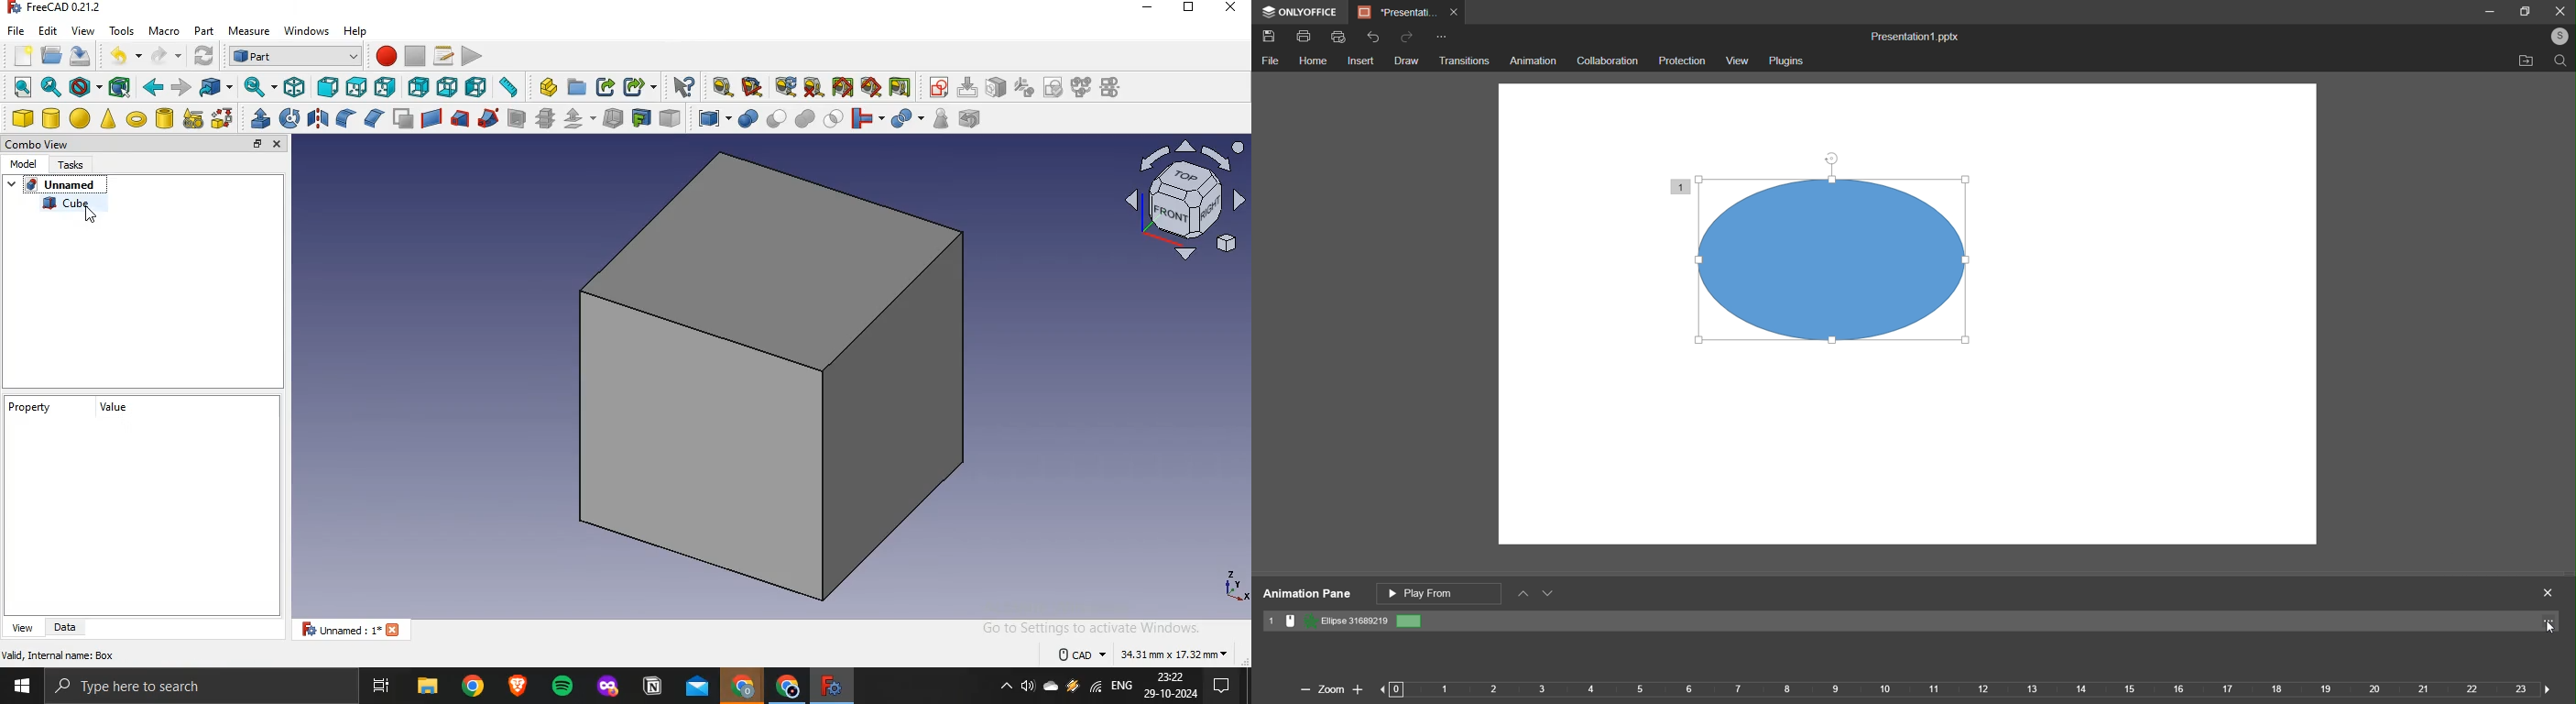 This screenshot has height=728, width=2576. Describe the element at coordinates (260, 118) in the screenshot. I see `extrude` at that location.